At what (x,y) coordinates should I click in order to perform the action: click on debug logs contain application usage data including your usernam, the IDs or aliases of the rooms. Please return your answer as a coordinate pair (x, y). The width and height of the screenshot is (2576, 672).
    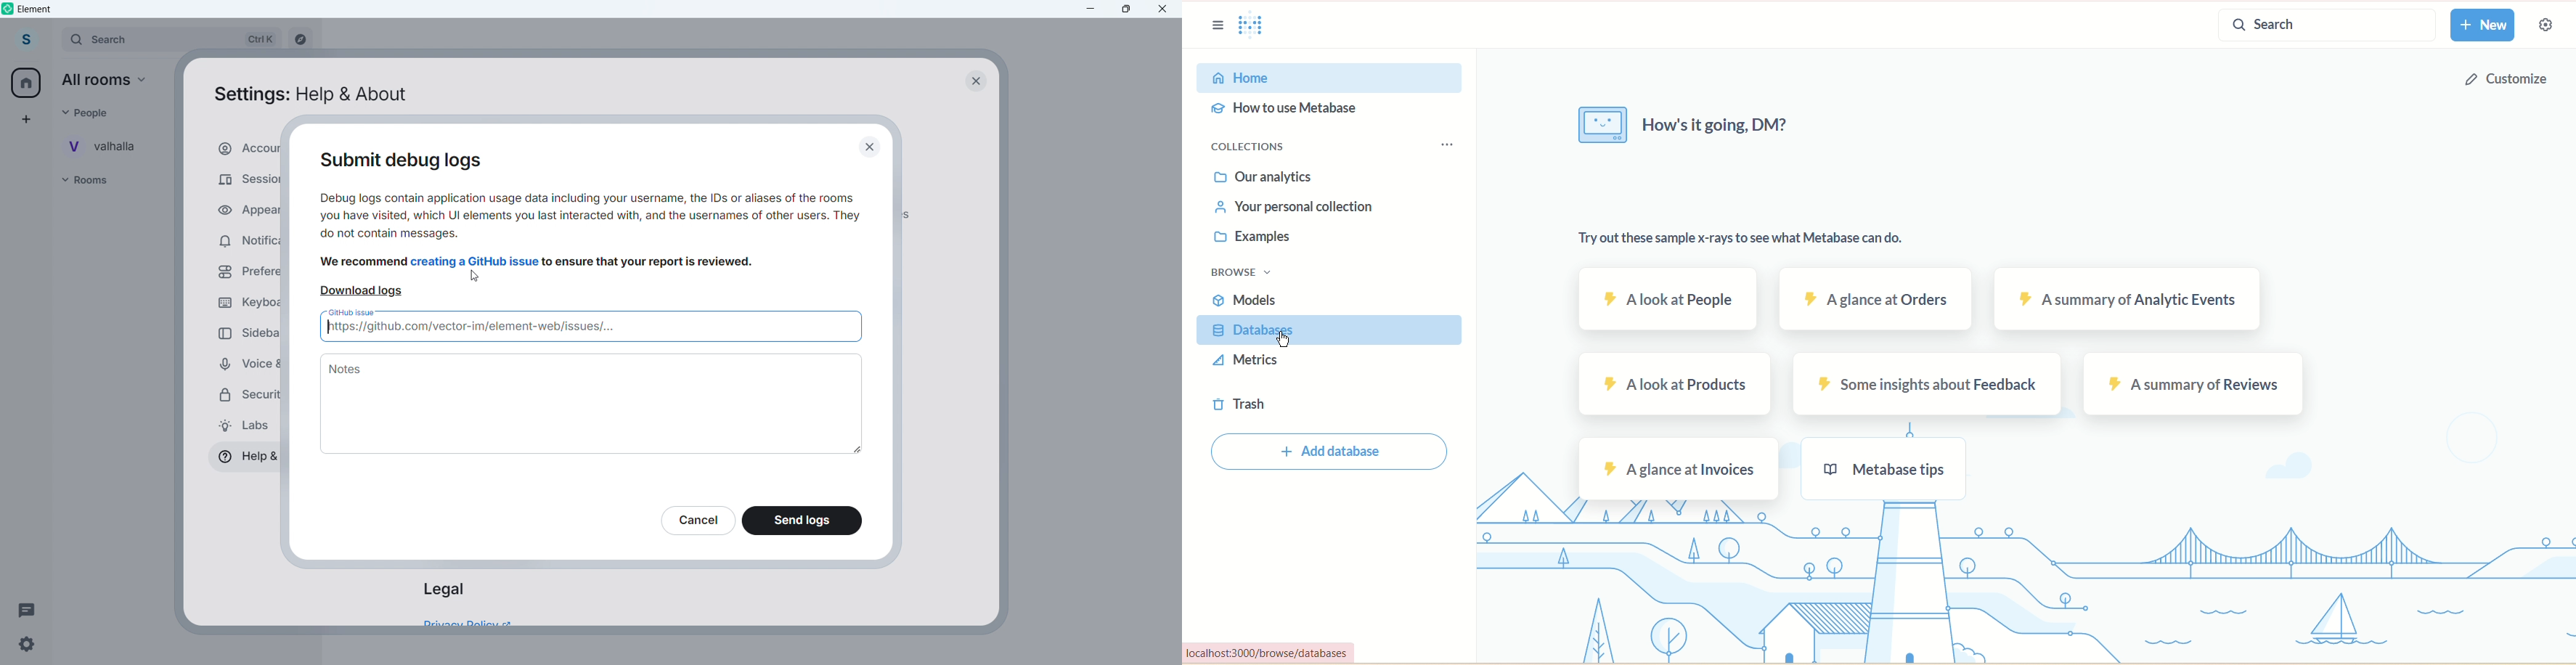
    Looking at the image, I should click on (590, 198).